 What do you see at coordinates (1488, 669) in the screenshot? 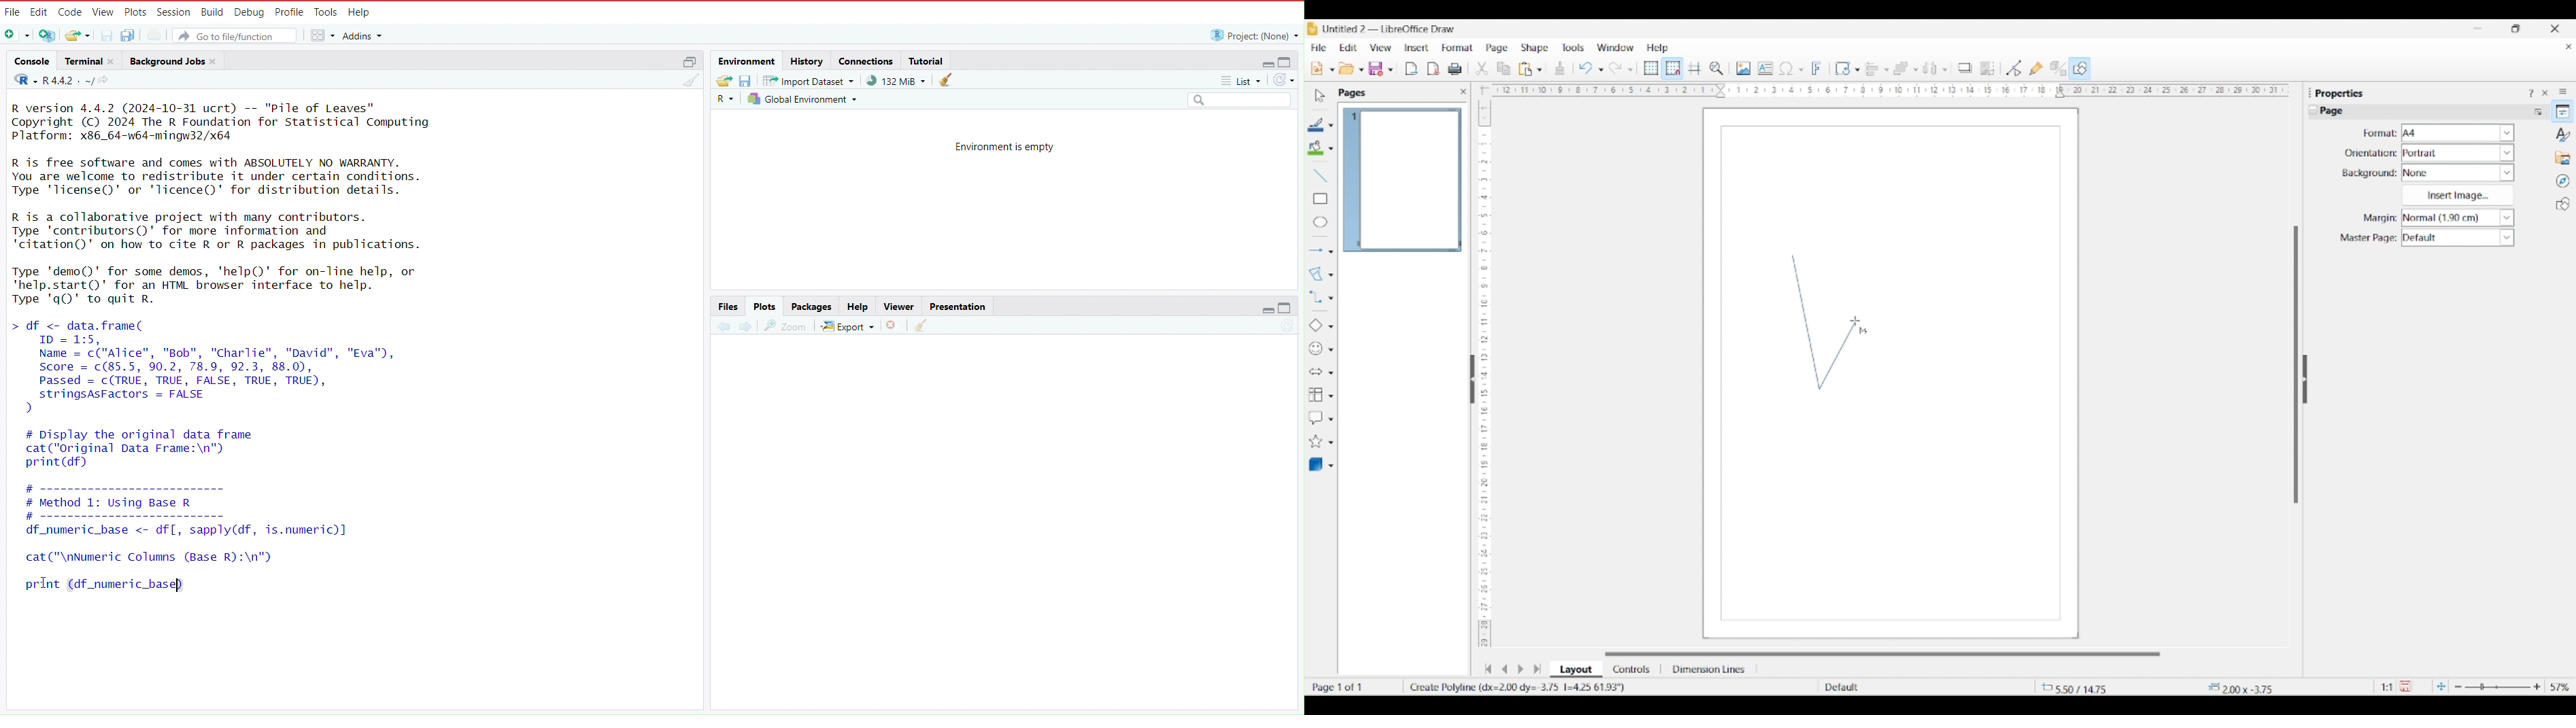
I see `Jump to first slide` at bounding box center [1488, 669].